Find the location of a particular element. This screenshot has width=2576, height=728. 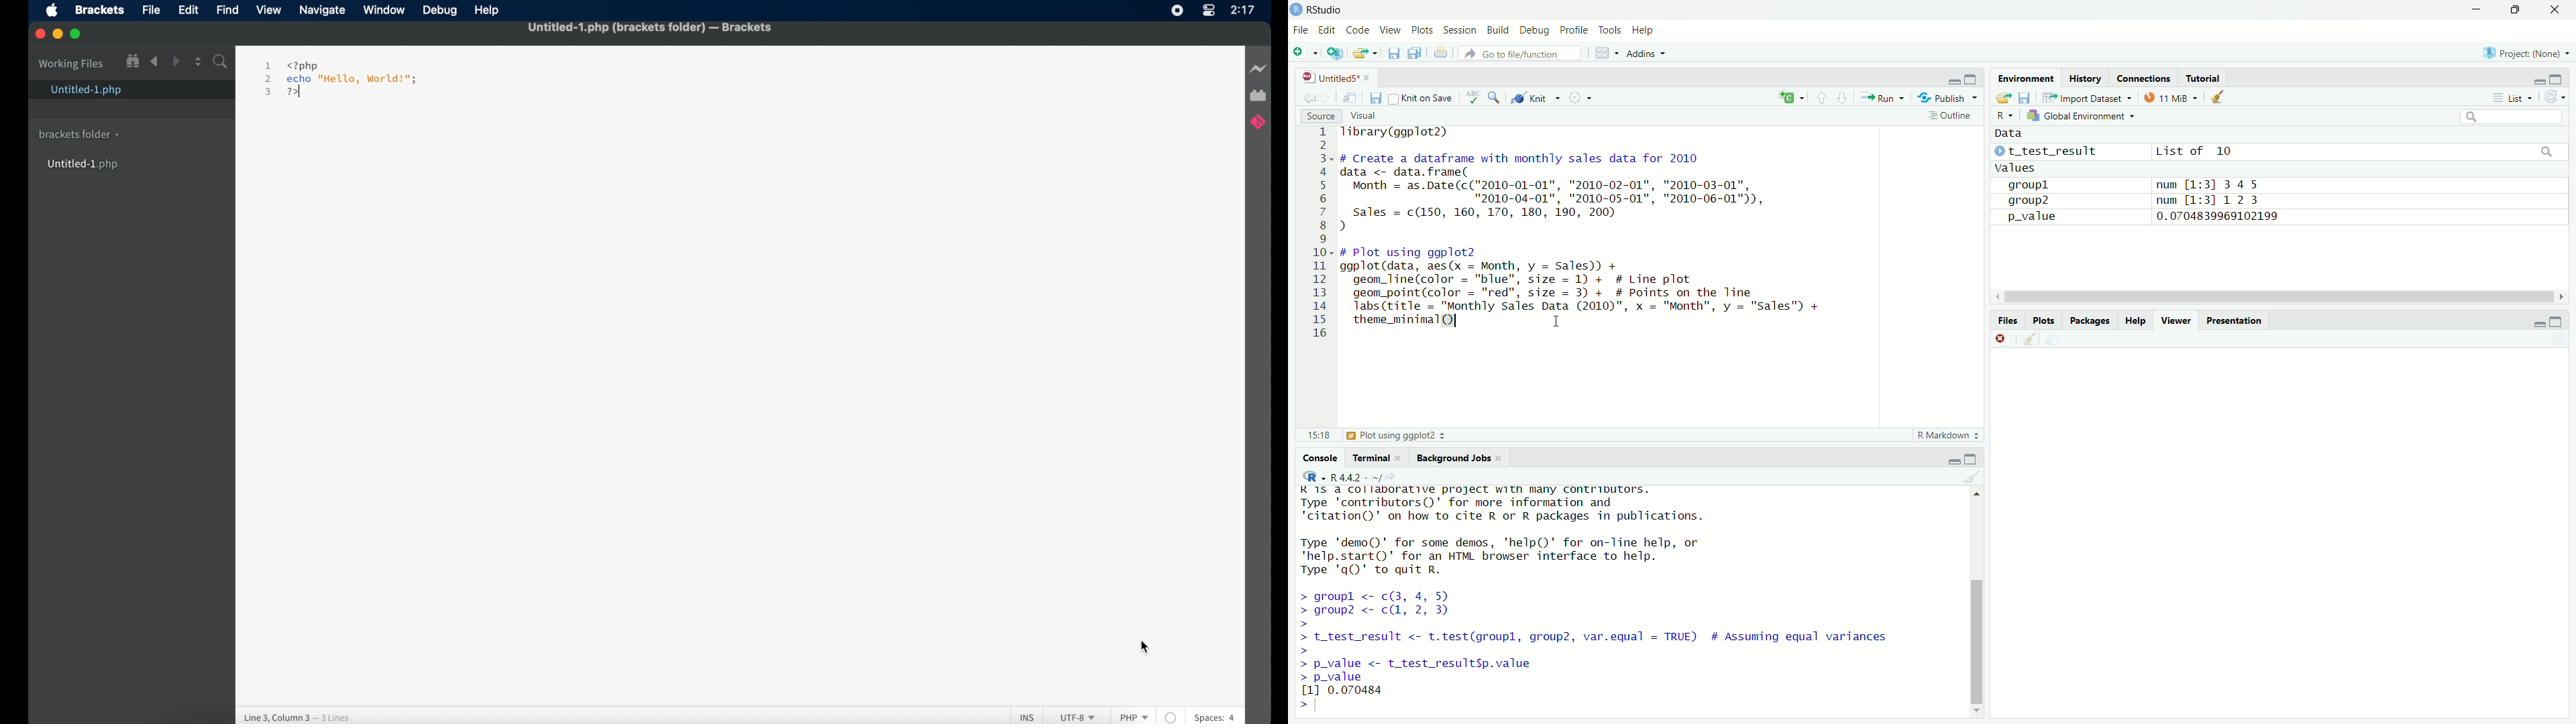

Outline is located at coordinates (1951, 115).